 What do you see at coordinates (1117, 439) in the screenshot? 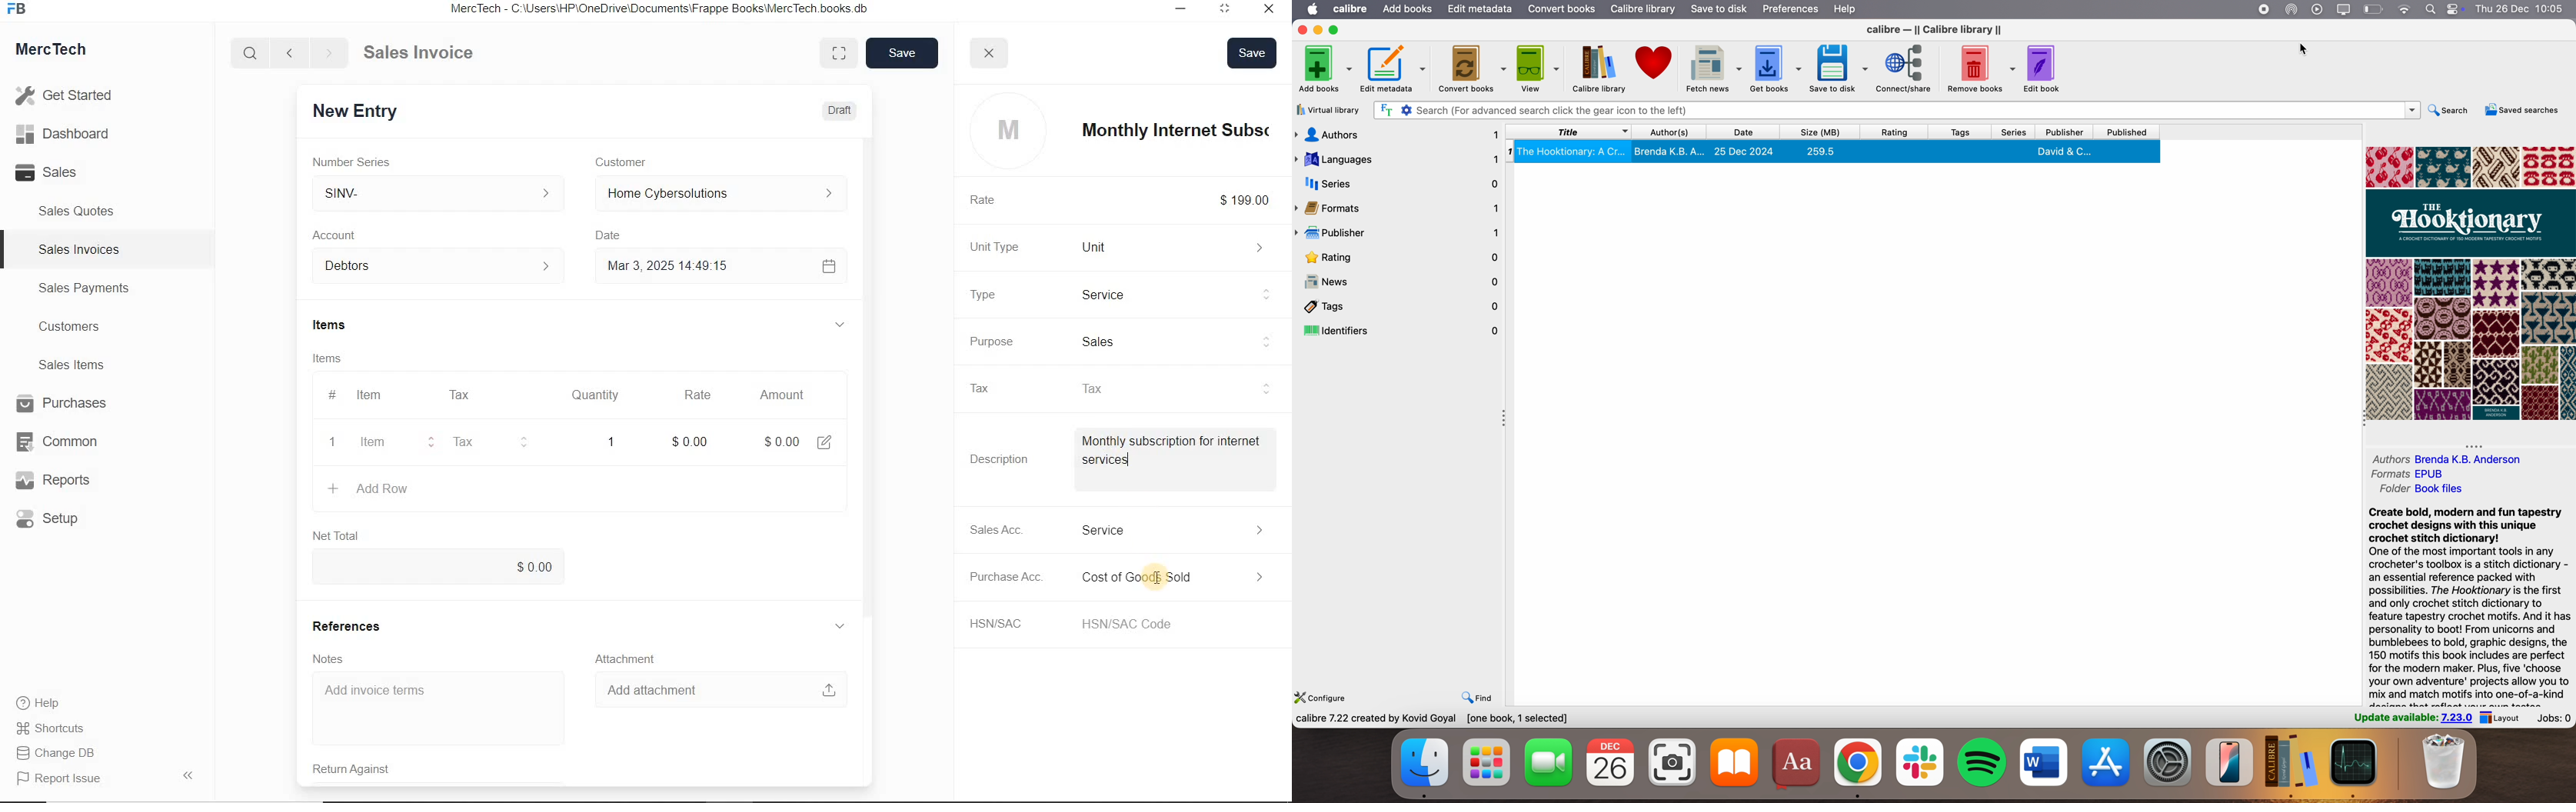
I see `cursor` at bounding box center [1117, 439].